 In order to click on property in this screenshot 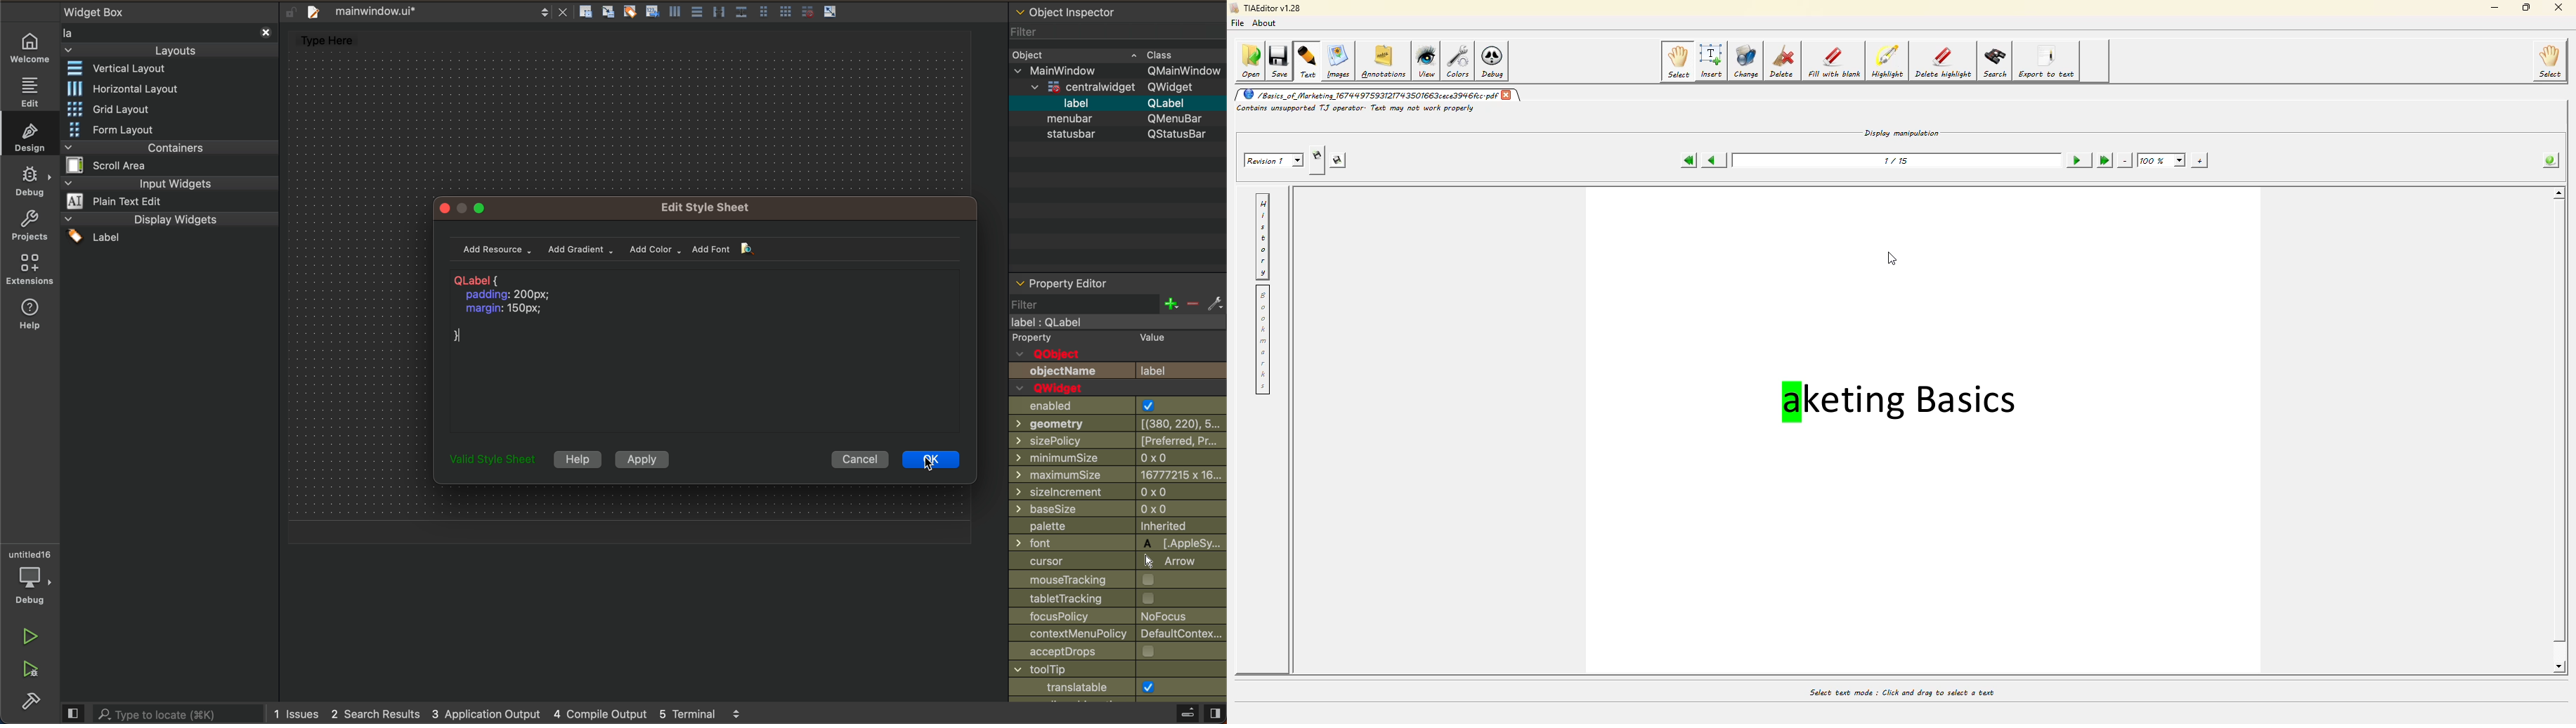, I will do `click(1116, 339)`.